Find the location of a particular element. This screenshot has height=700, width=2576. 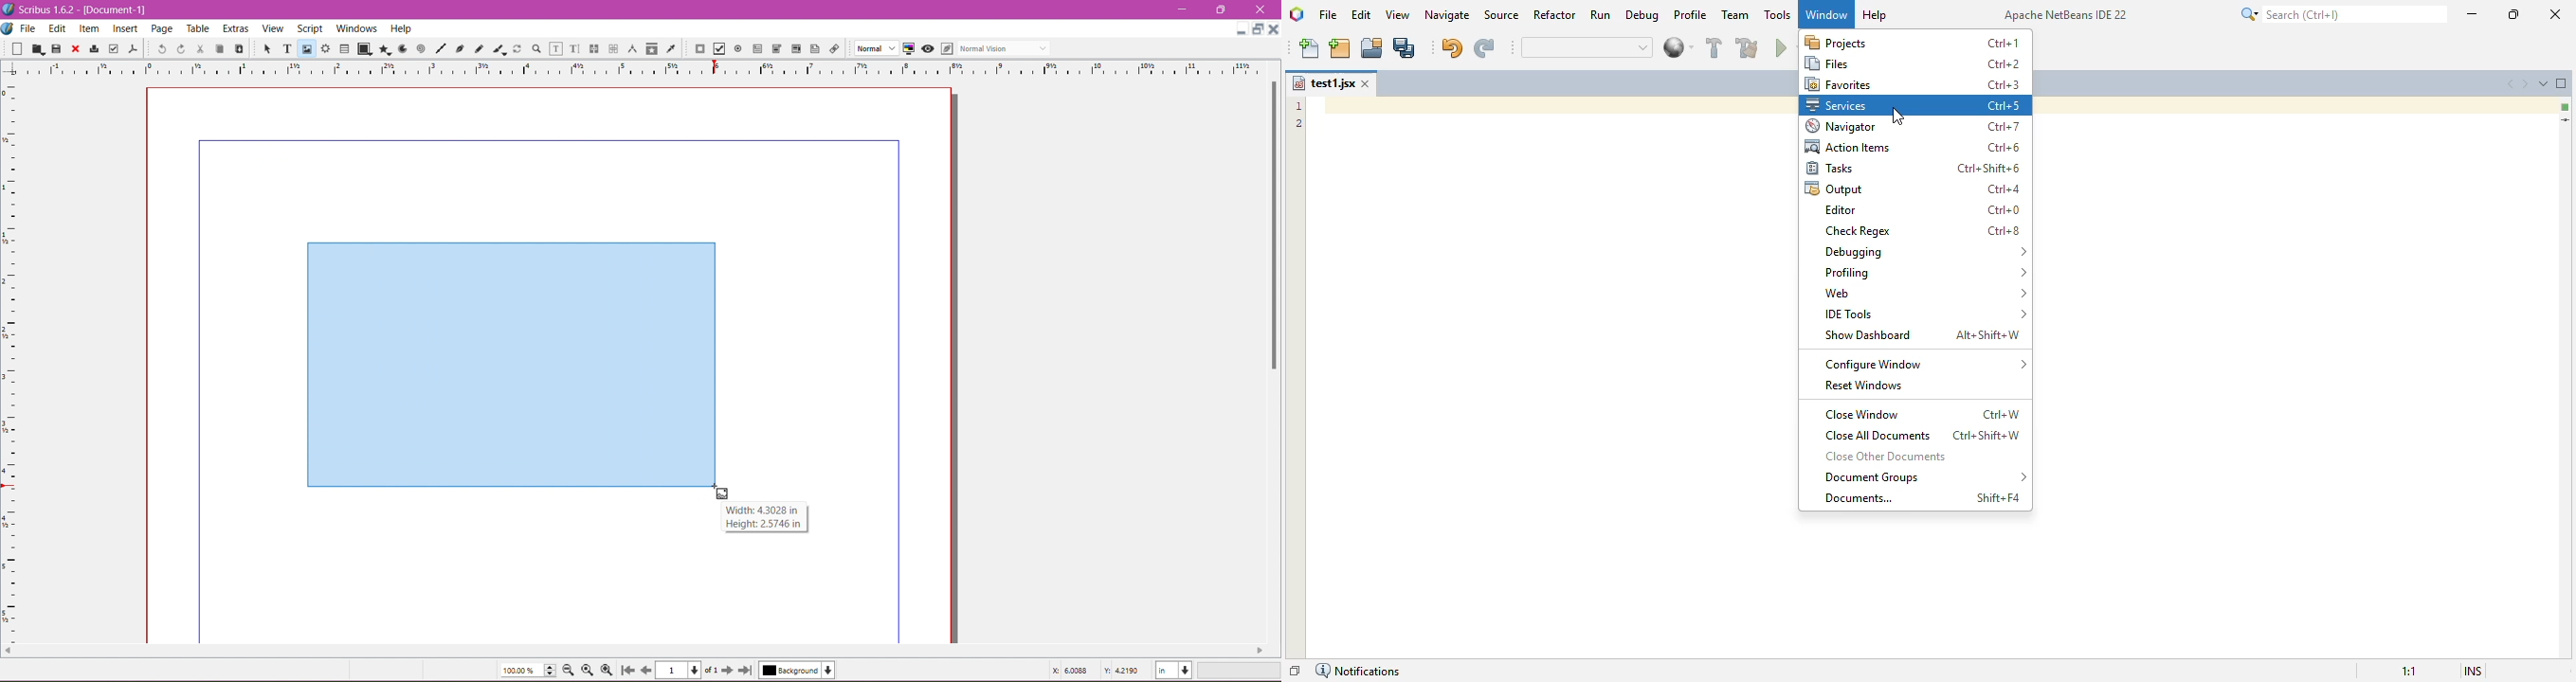

Redo is located at coordinates (181, 49).